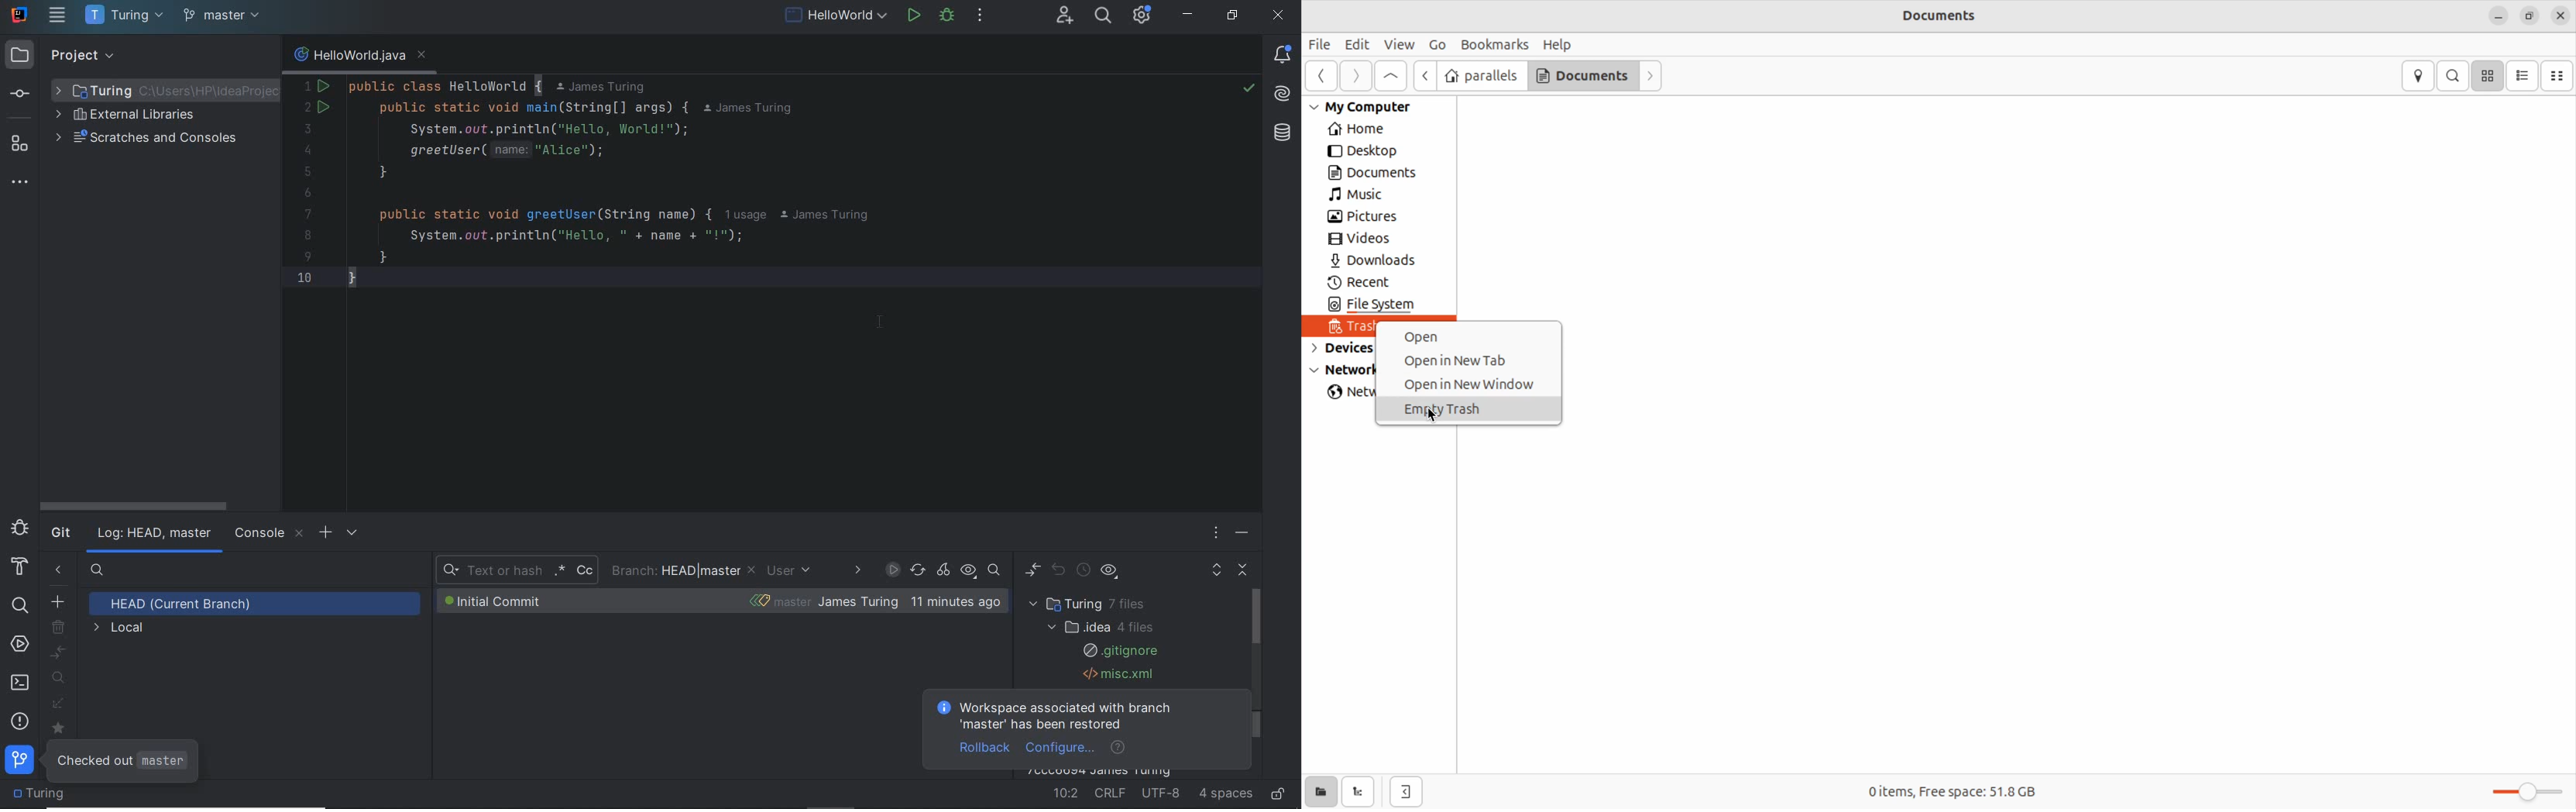 The image size is (2576, 812). I want to click on minimize, so click(2498, 17).